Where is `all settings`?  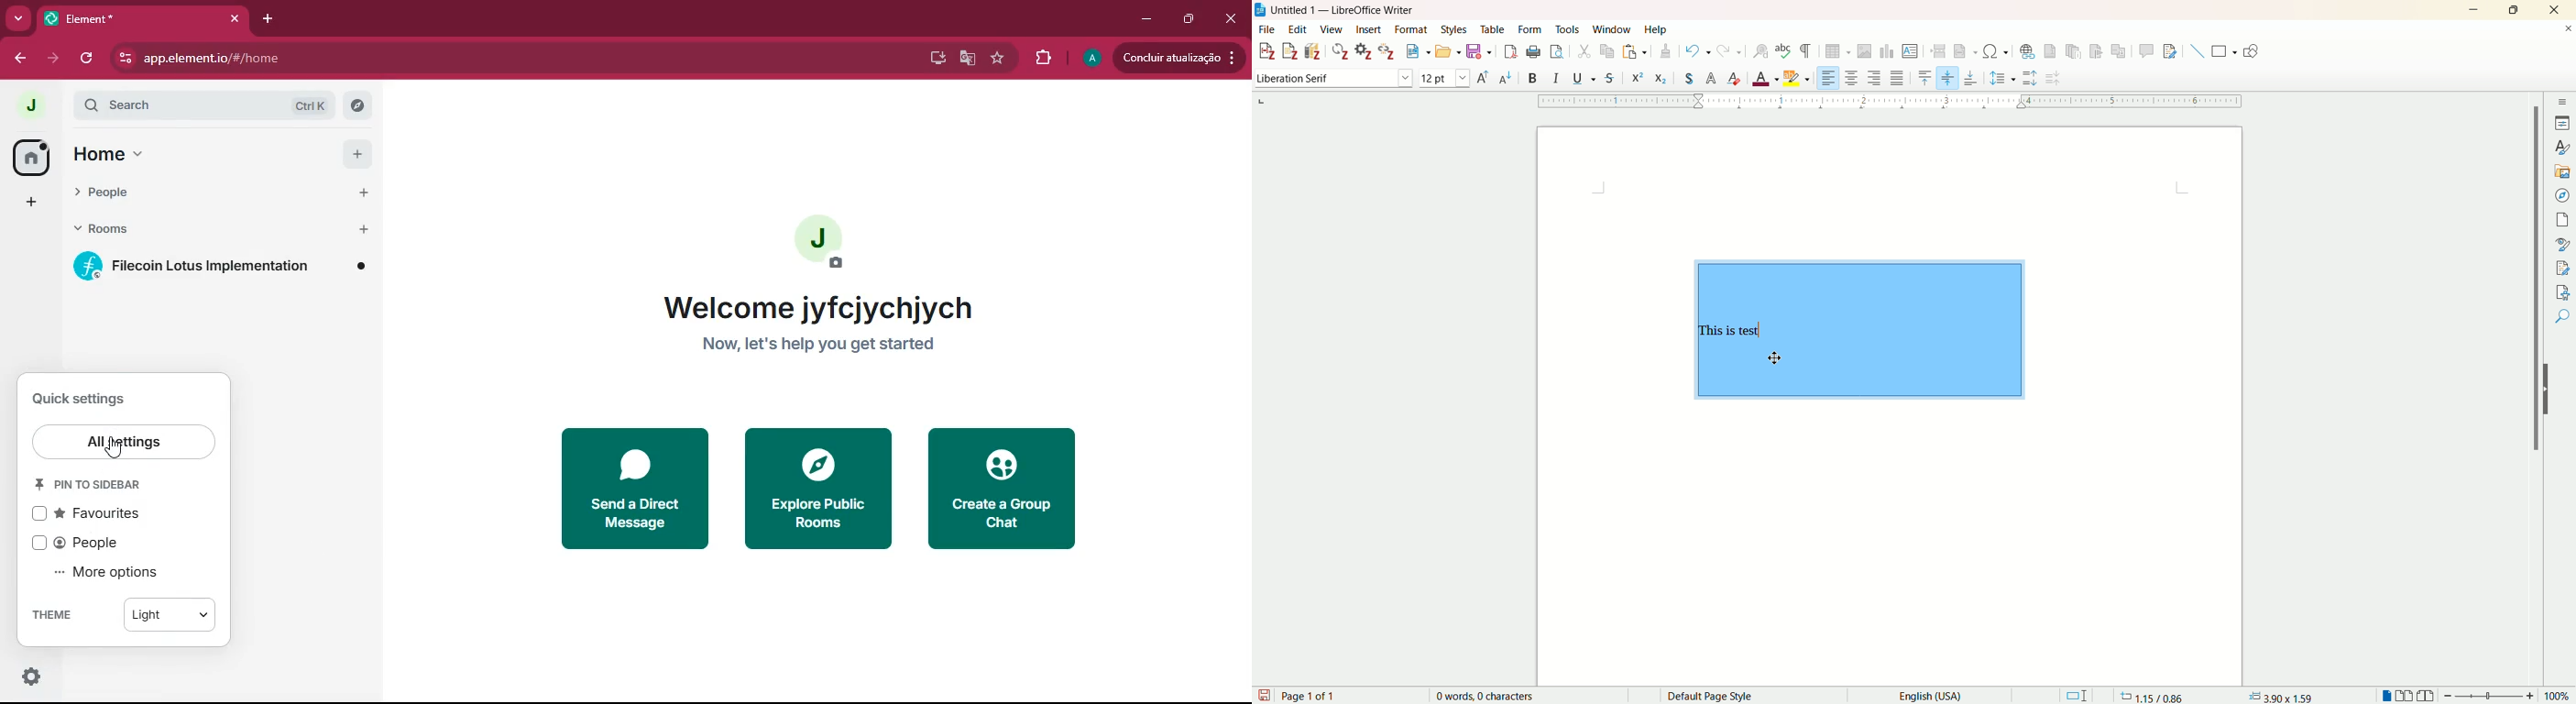 all settings is located at coordinates (122, 441).